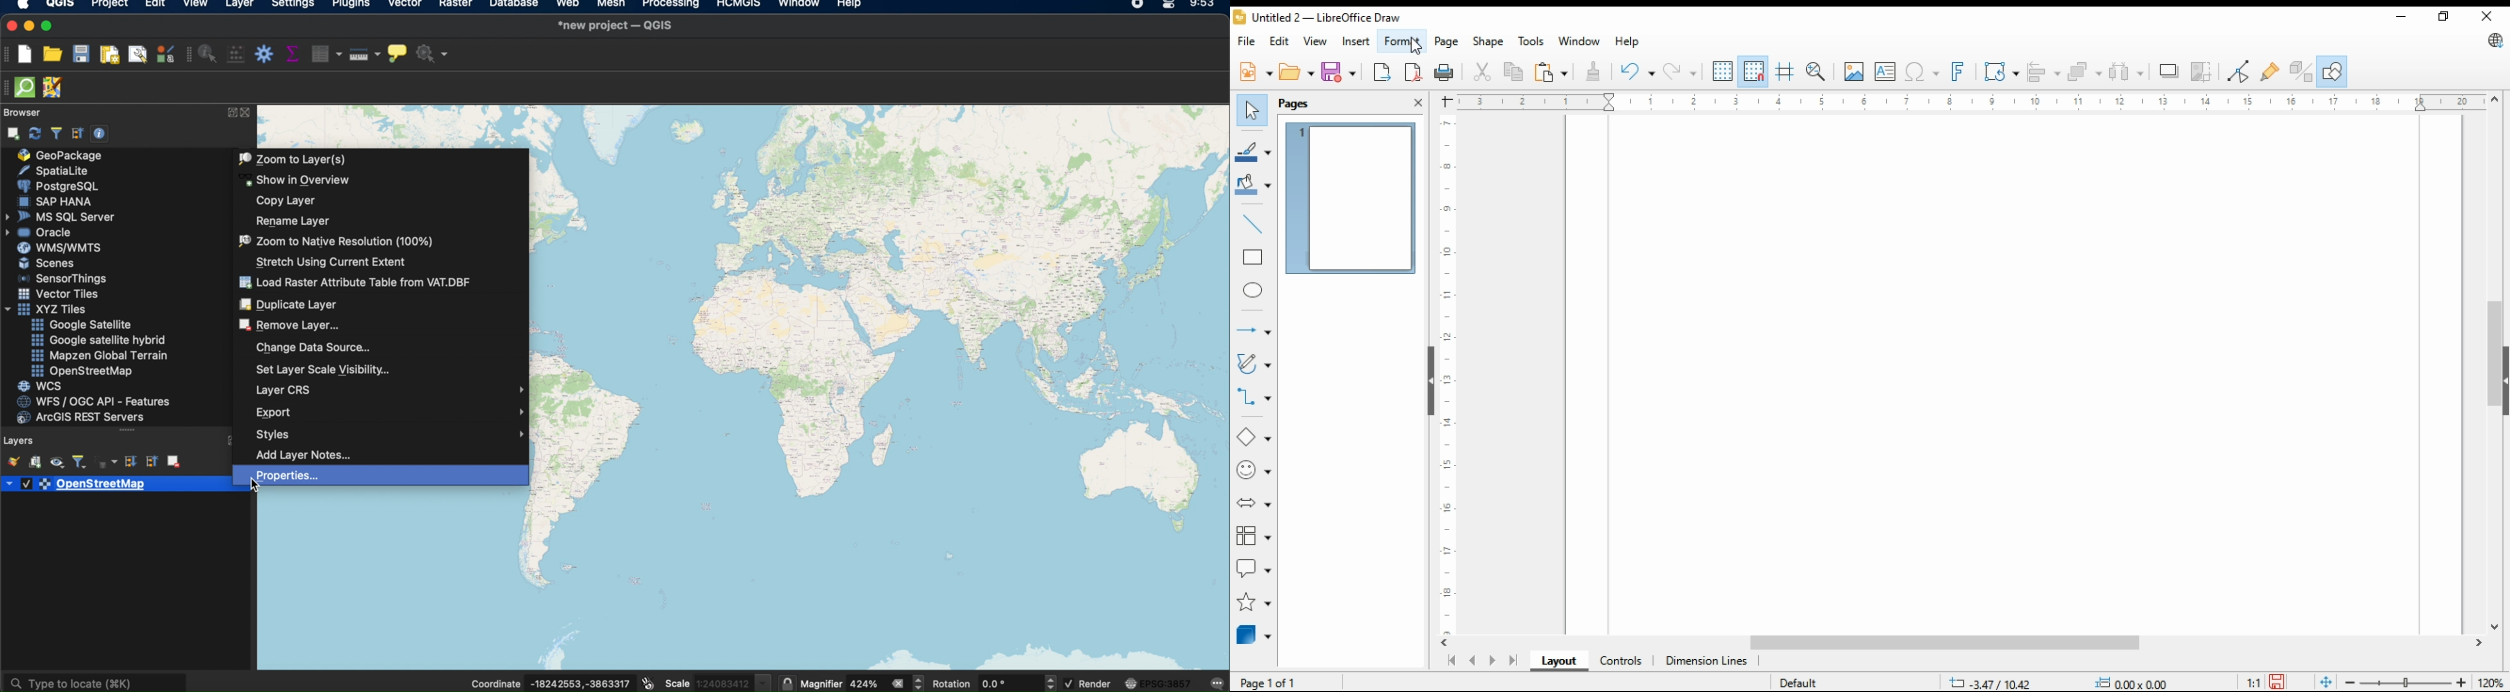 This screenshot has height=700, width=2520. What do you see at coordinates (1201, 6) in the screenshot?
I see `time` at bounding box center [1201, 6].